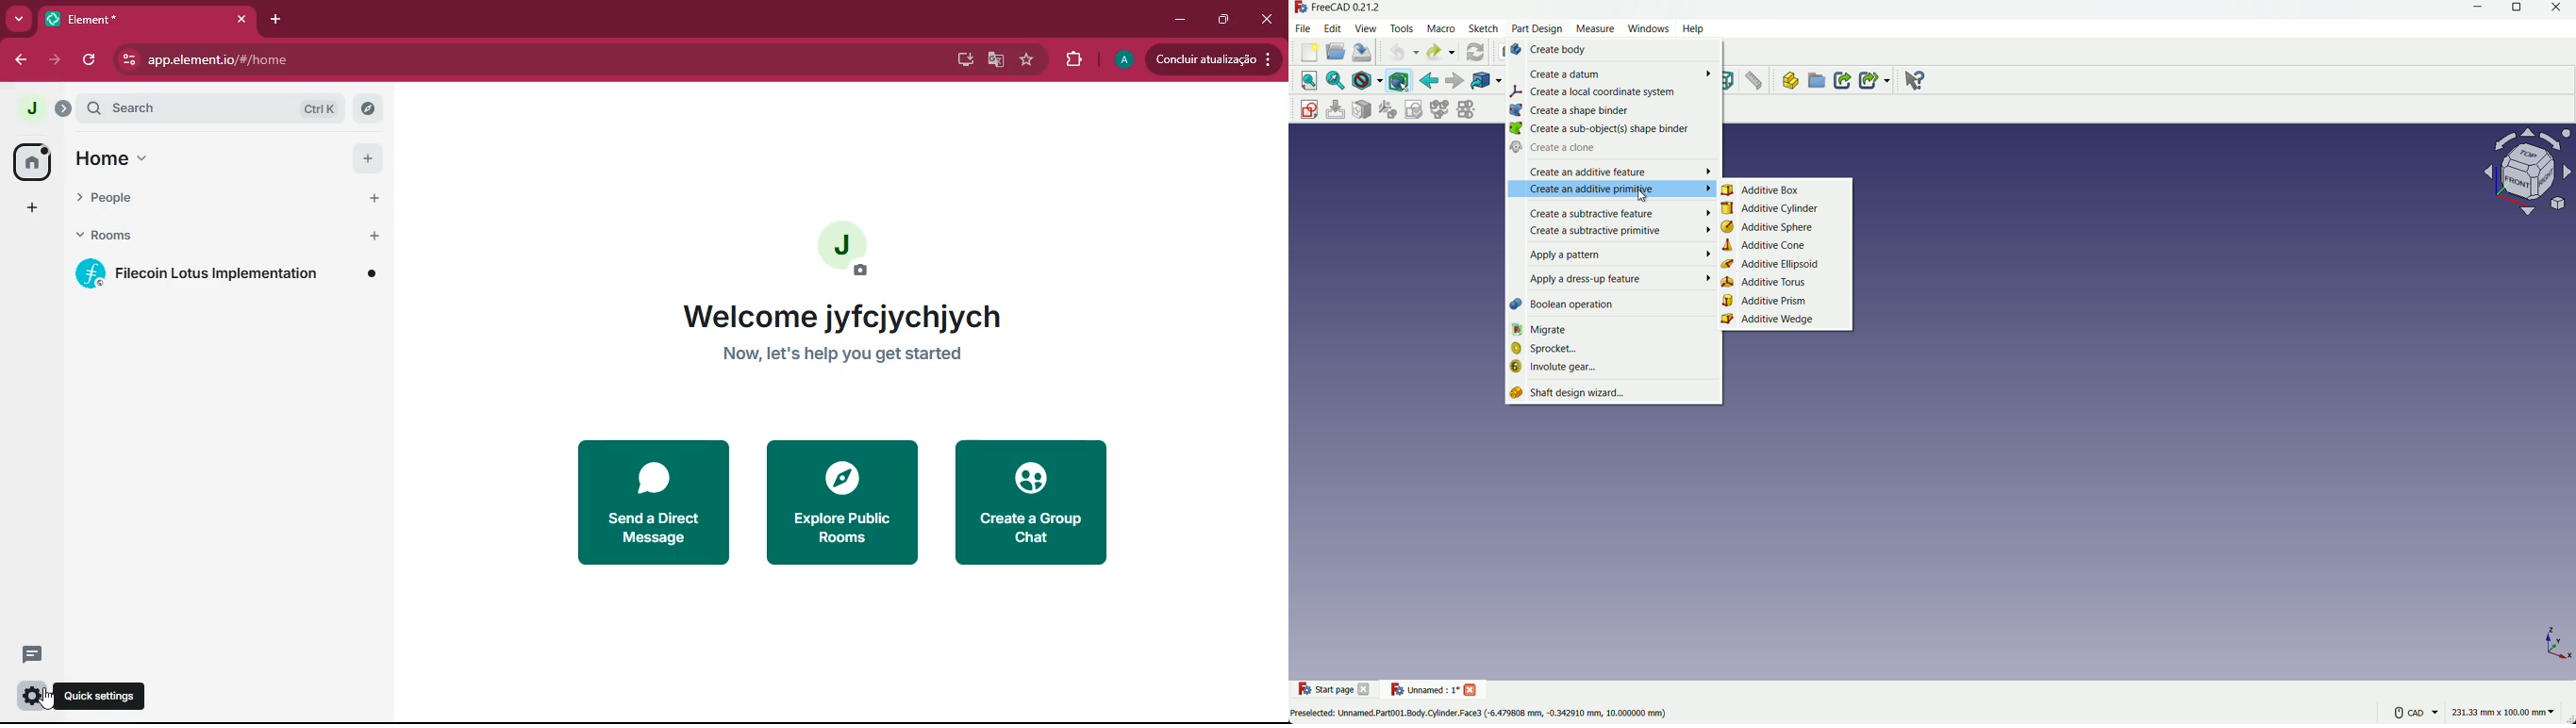  What do you see at coordinates (1467, 109) in the screenshot?
I see `mirror sketch` at bounding box center [1467, 109].